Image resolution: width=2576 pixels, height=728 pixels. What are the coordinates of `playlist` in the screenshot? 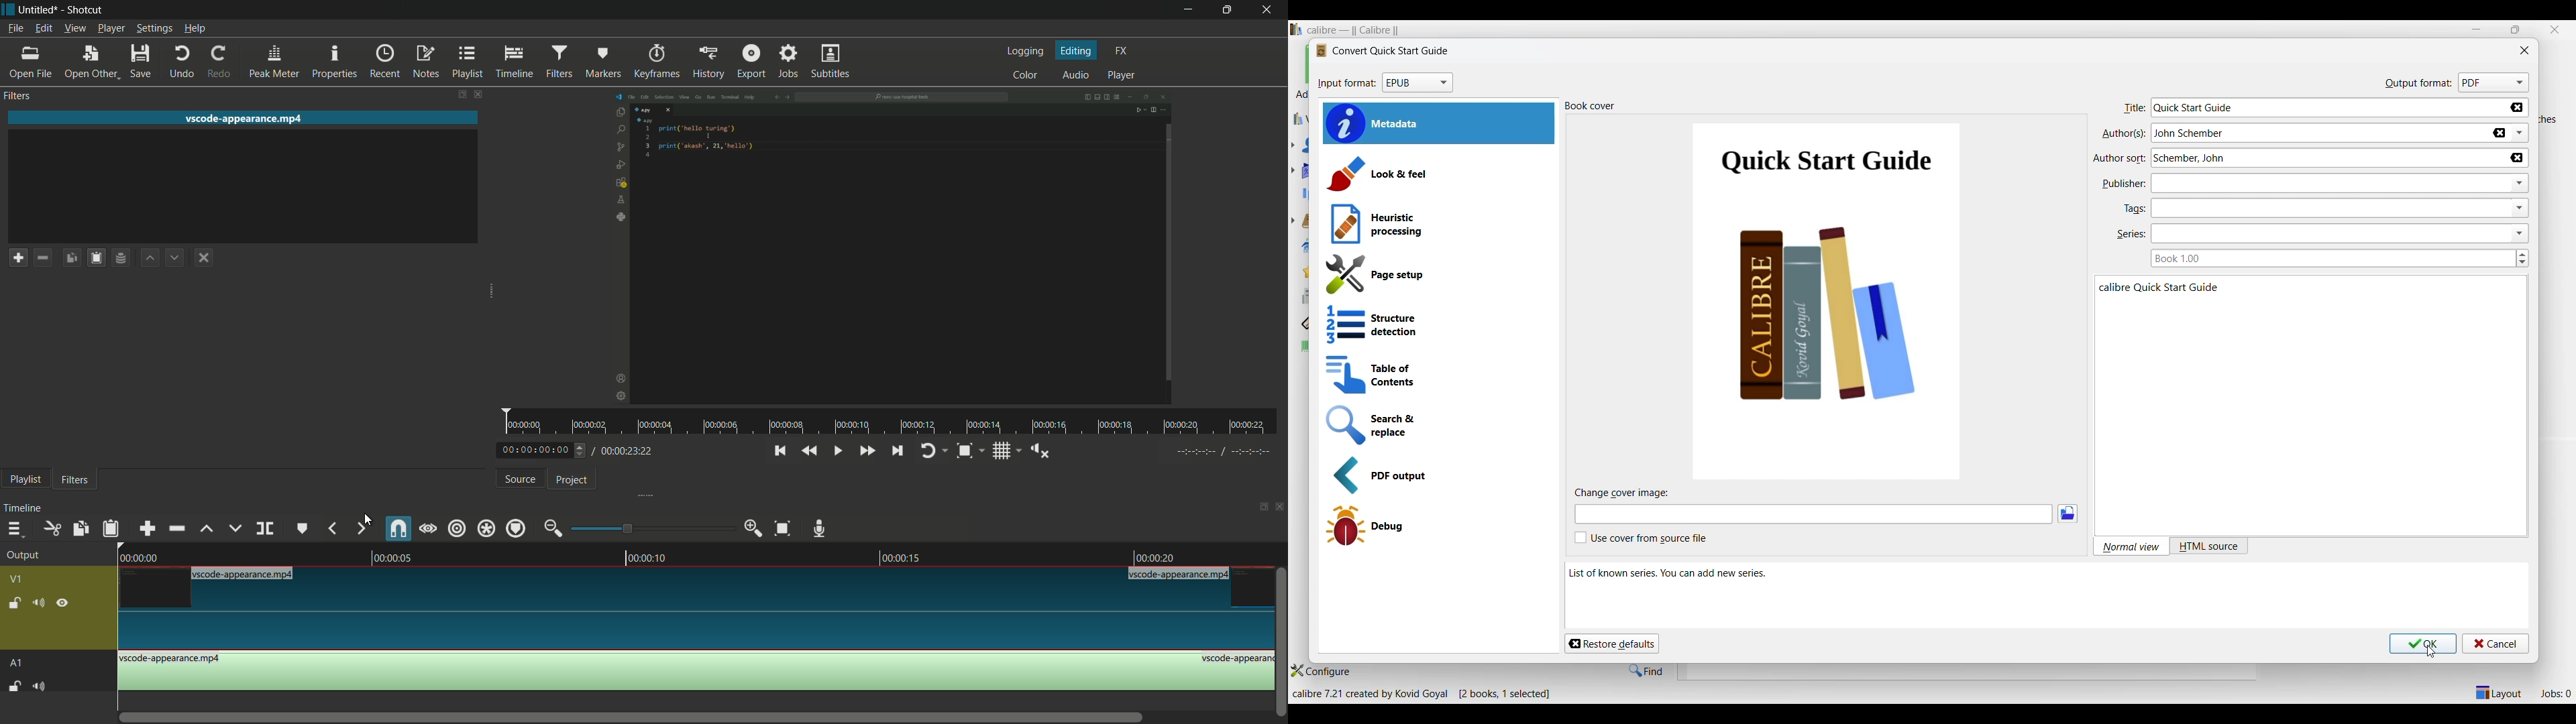 It's located at (25, 479).